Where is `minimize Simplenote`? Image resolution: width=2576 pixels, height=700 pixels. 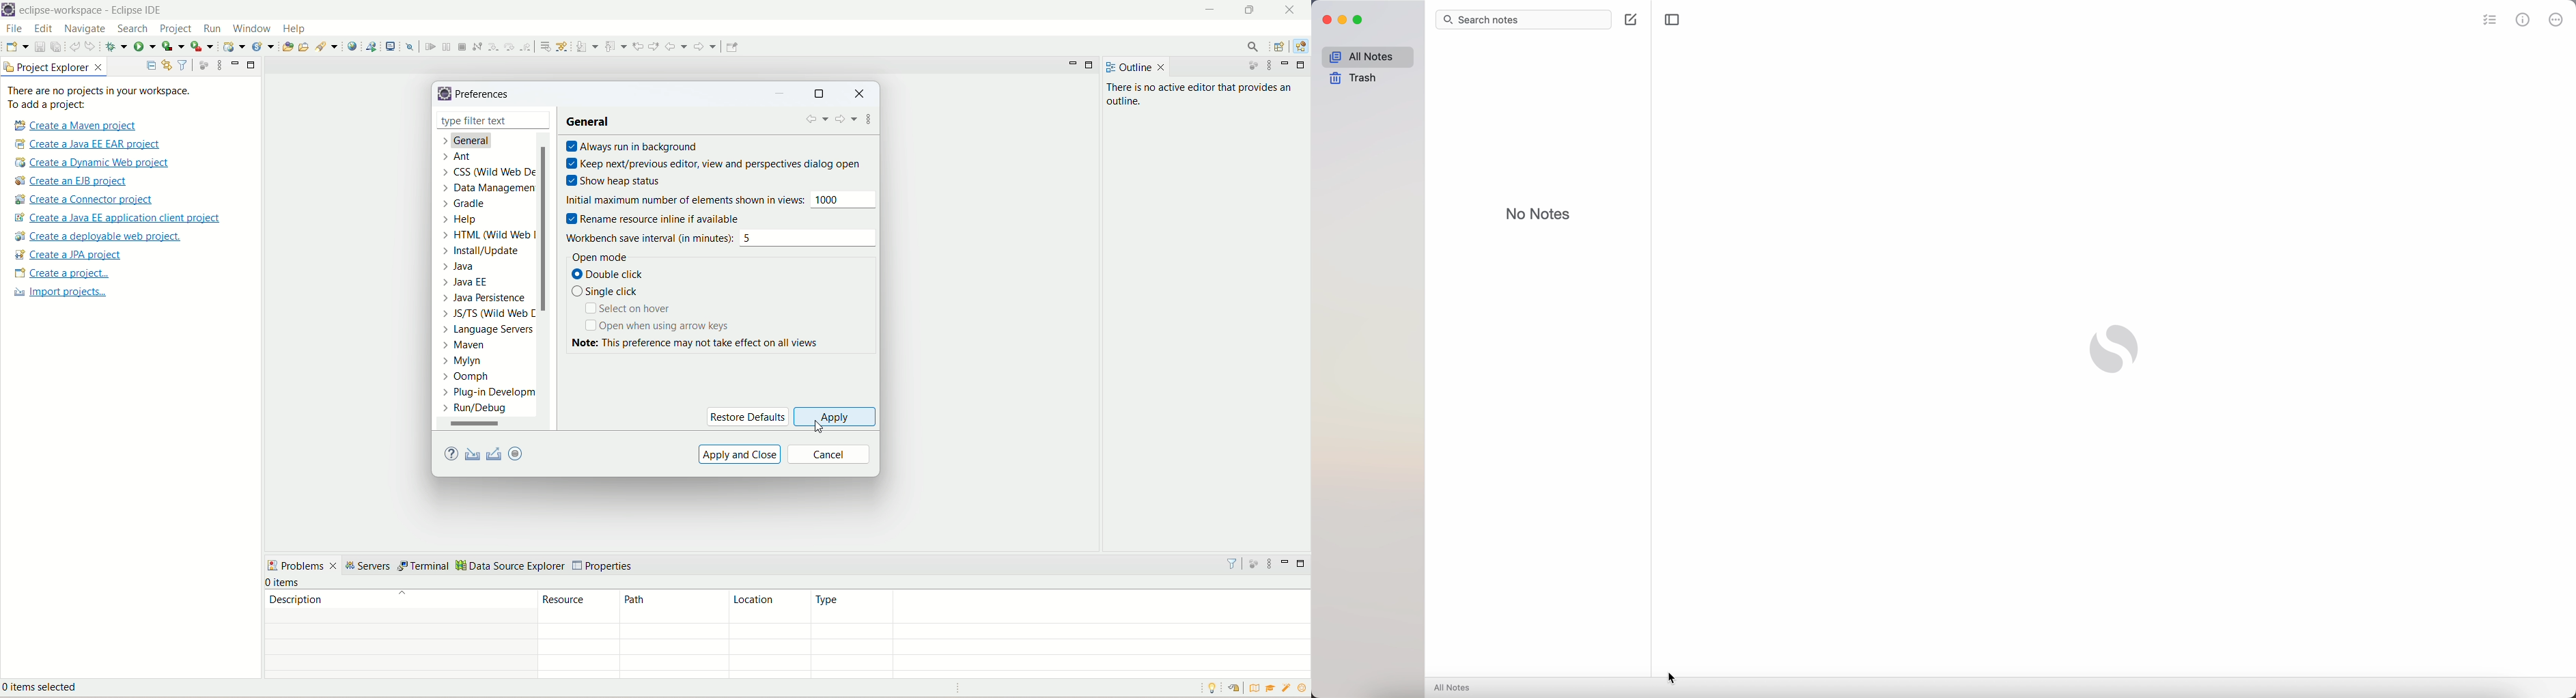
minimize Simplenote is located at coordinates (1344, 20).